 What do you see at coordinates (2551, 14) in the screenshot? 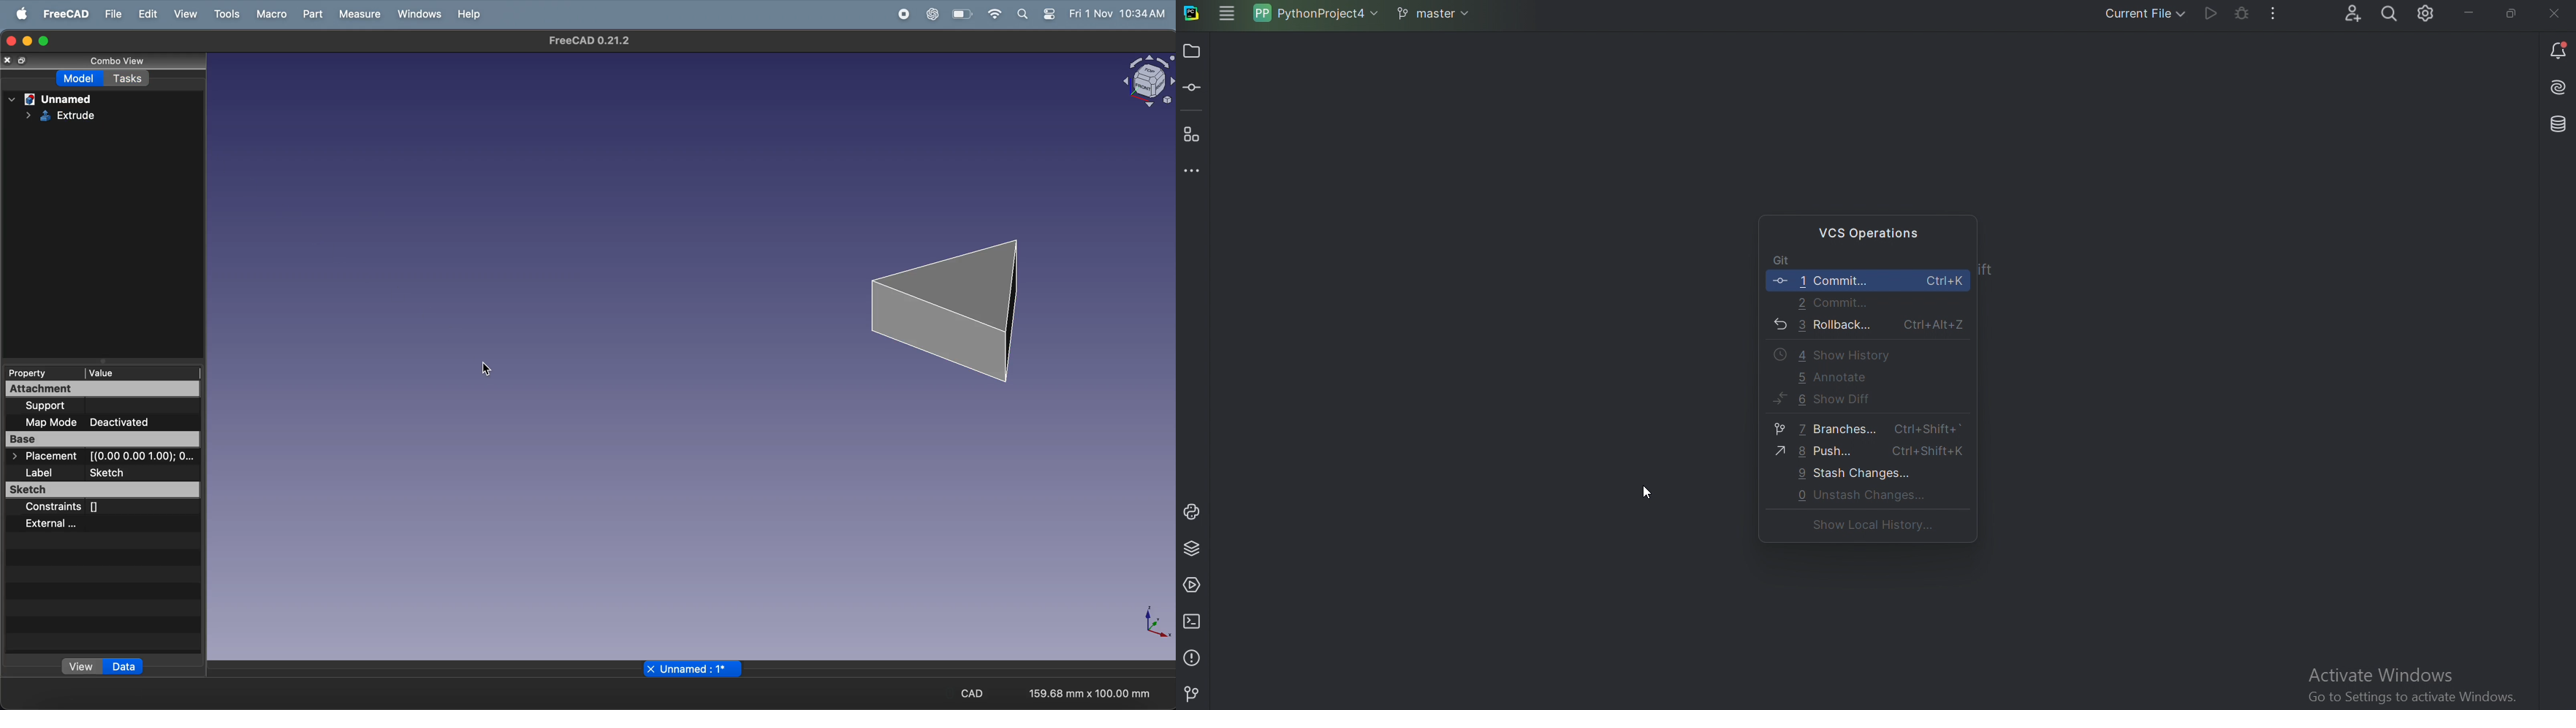
I see `Cross` at bounding box center [2551, 14].